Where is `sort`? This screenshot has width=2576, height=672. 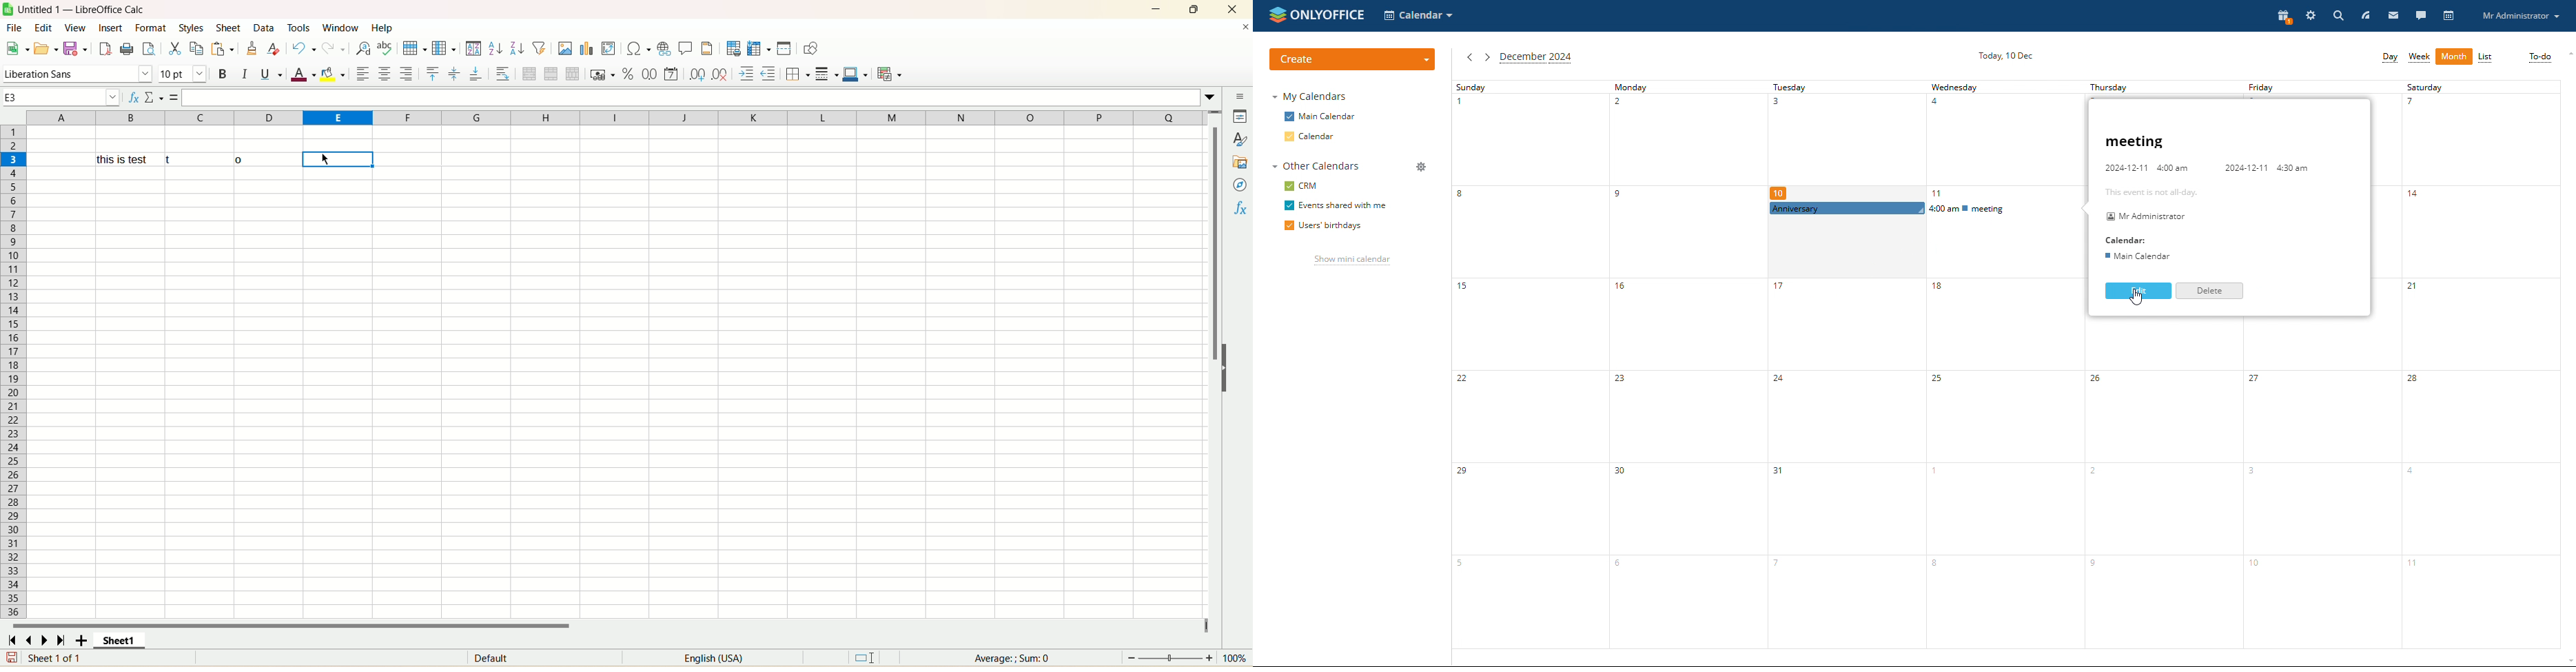
sort is located at coordinates (475, 48).